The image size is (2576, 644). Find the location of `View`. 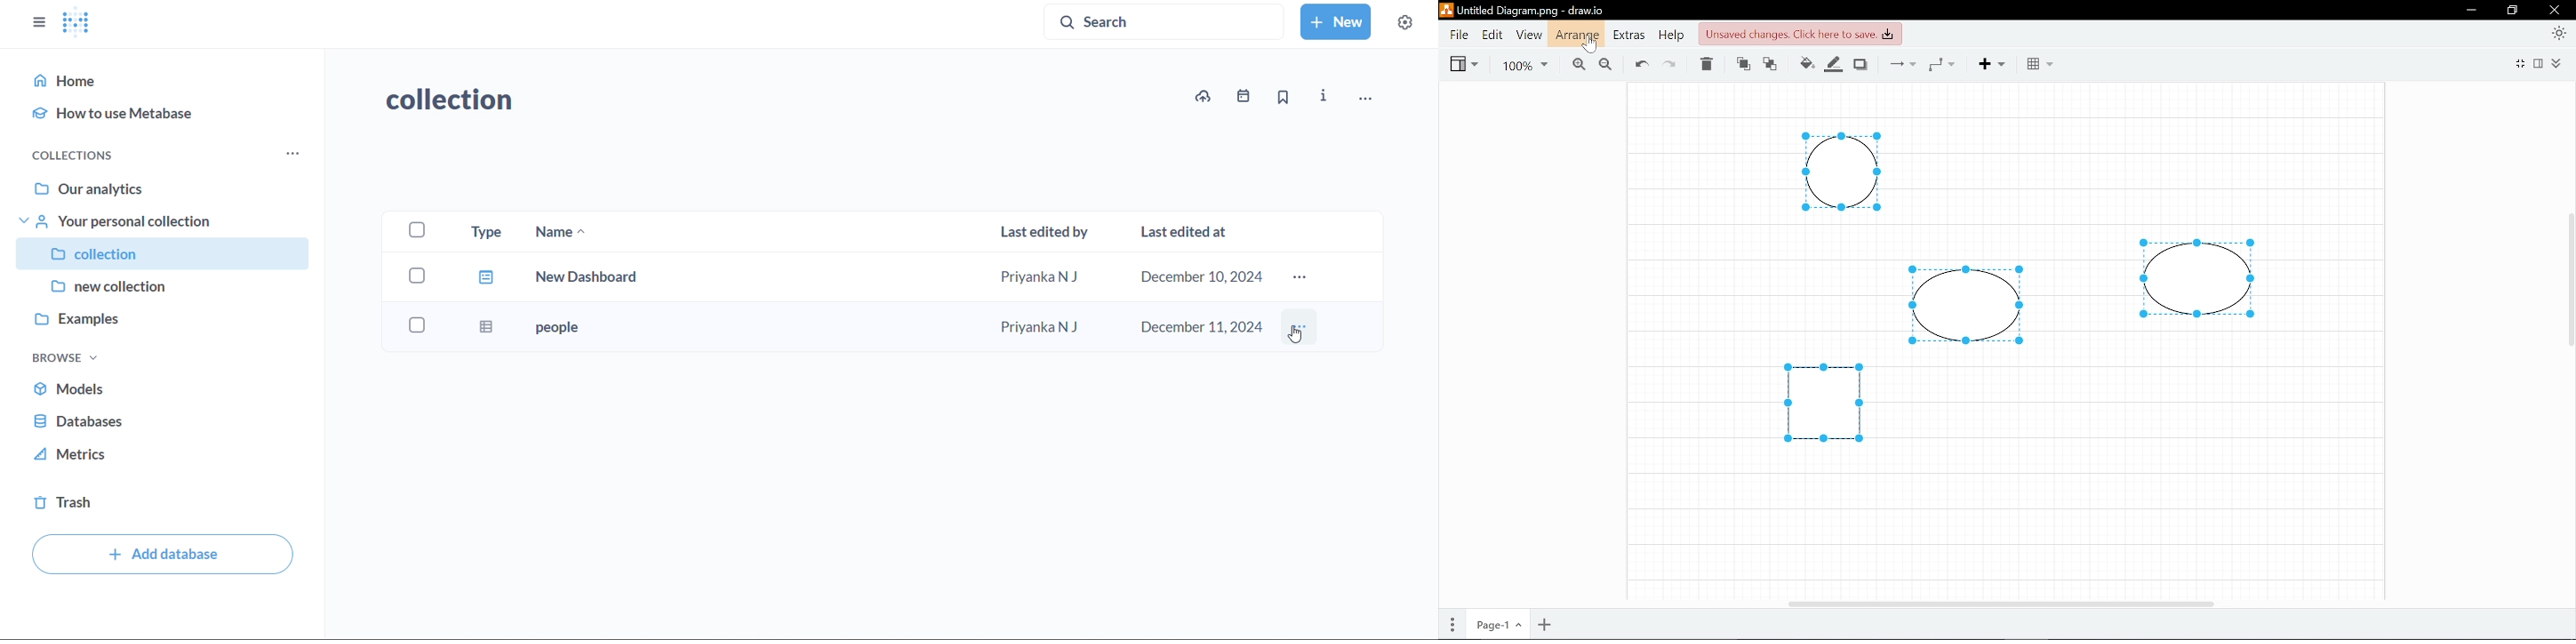

View is located at coordinates (1527, 35).